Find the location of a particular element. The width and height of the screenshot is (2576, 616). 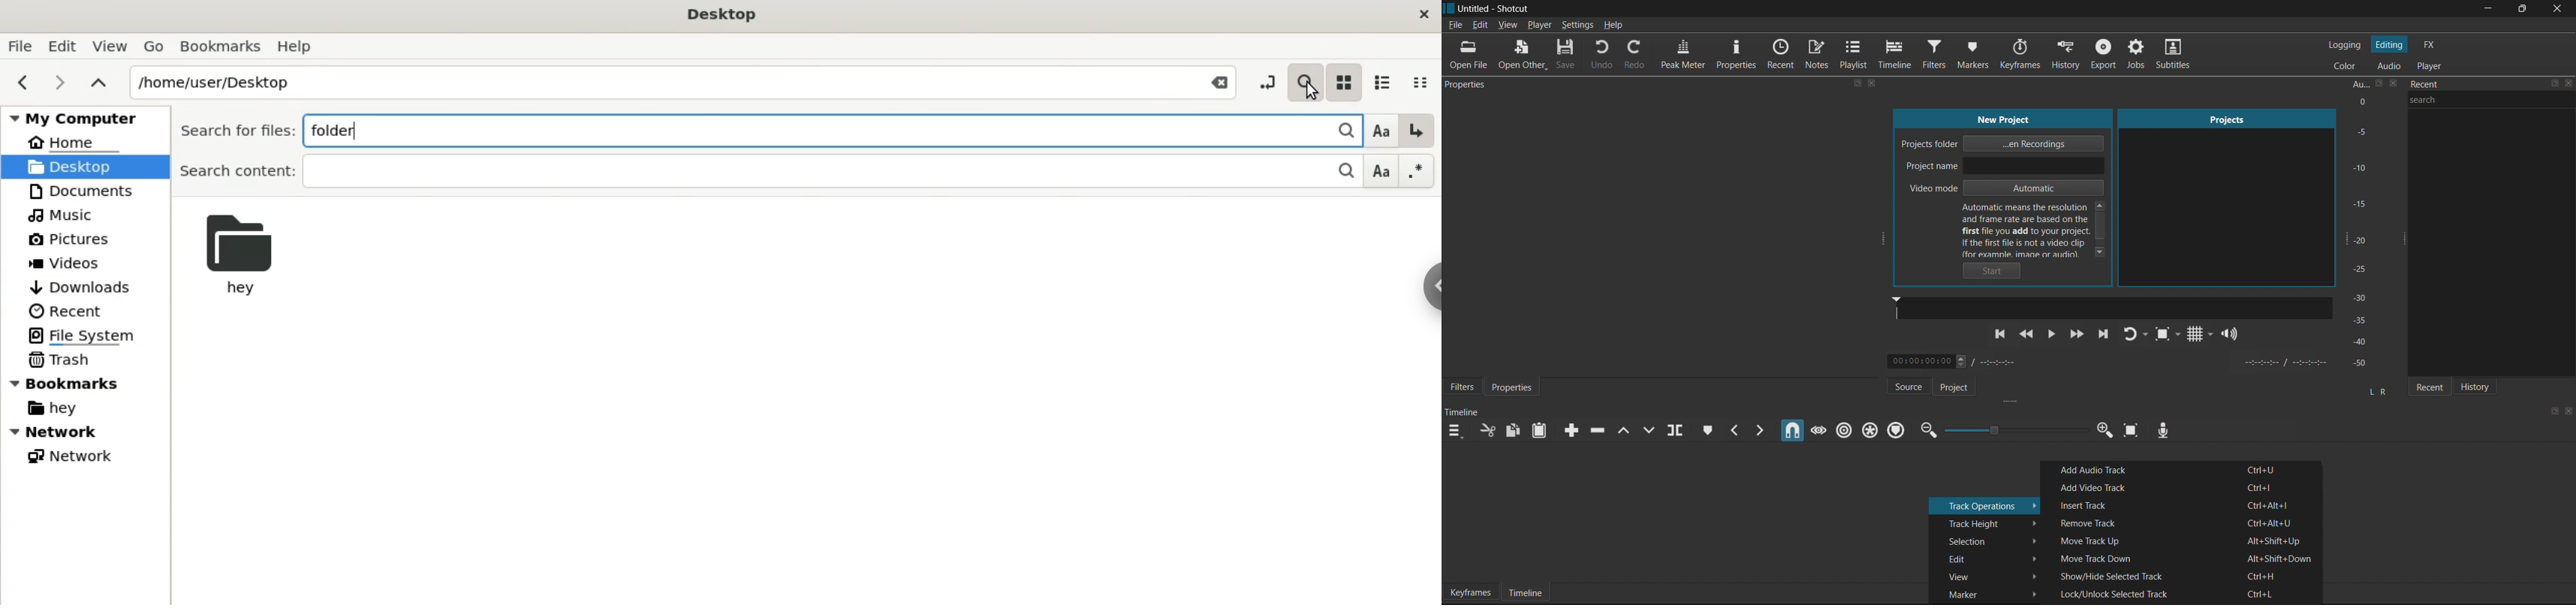

pause is located at coordinates (2052, 334).